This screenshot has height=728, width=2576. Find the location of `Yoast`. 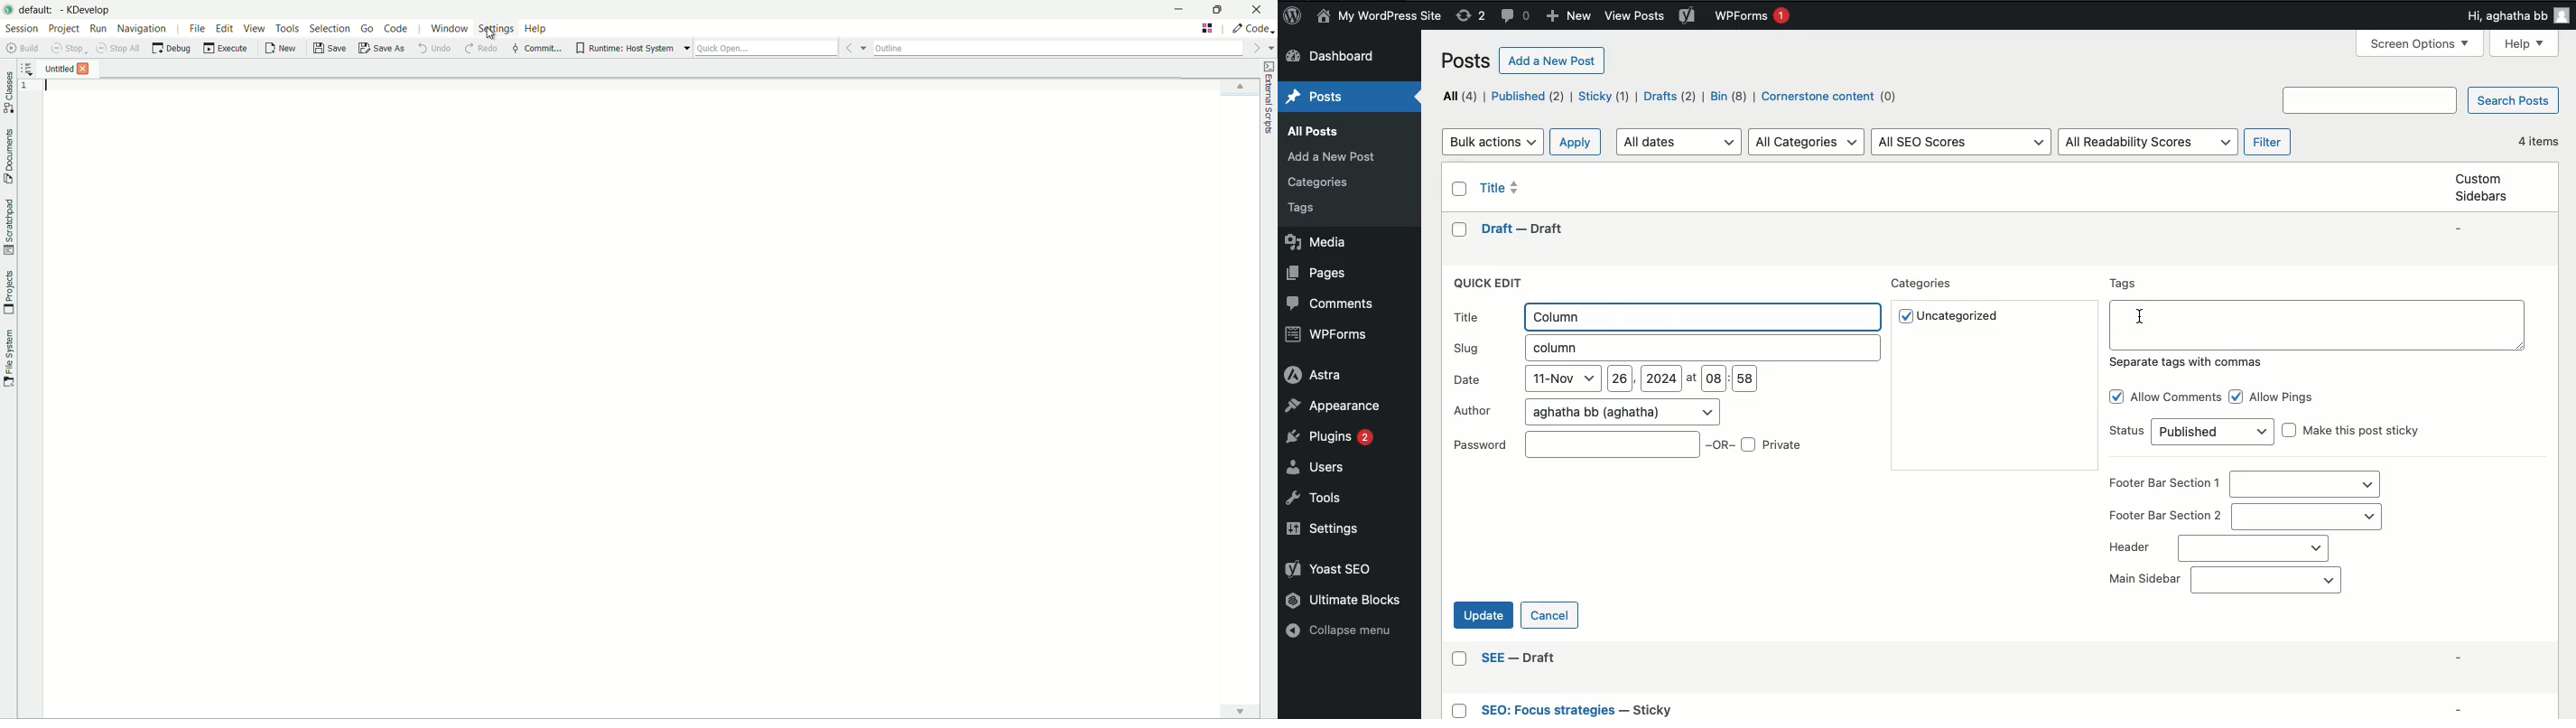

Yoast is located at coordinates (1688, 20).